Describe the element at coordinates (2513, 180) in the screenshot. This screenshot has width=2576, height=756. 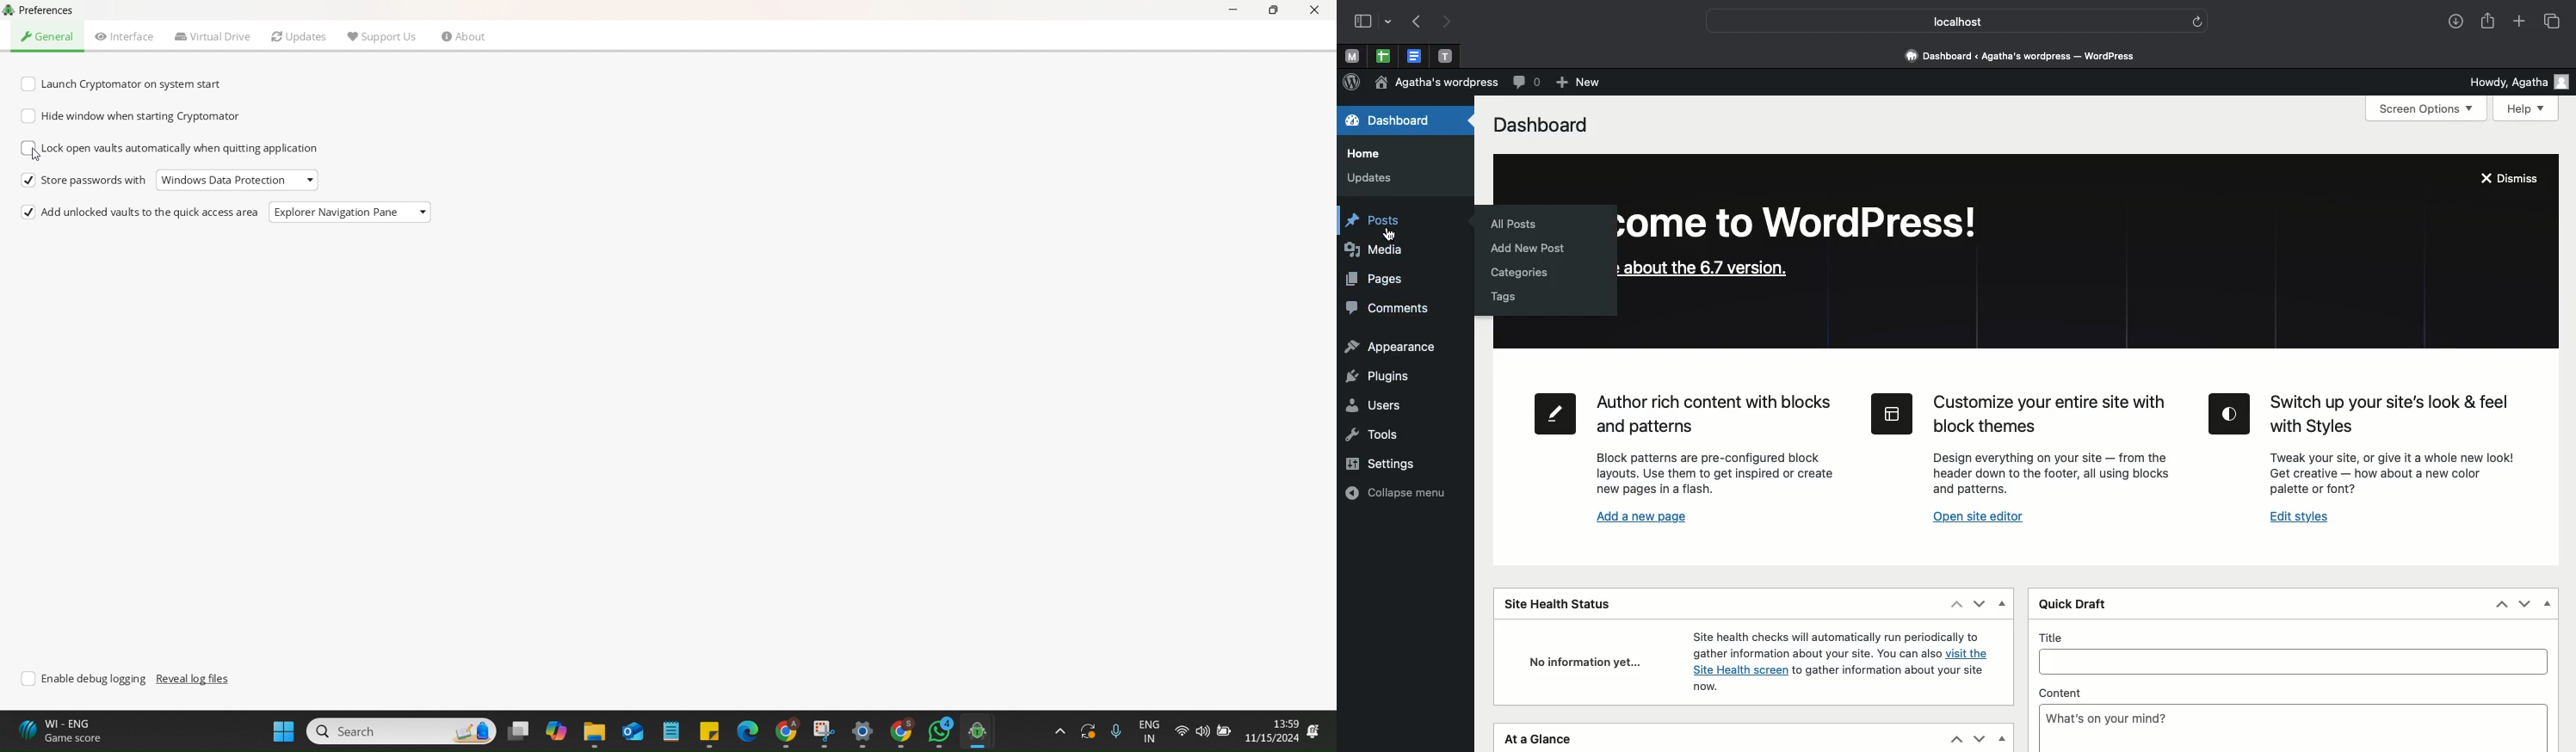
I see `Dismiss` at that location.